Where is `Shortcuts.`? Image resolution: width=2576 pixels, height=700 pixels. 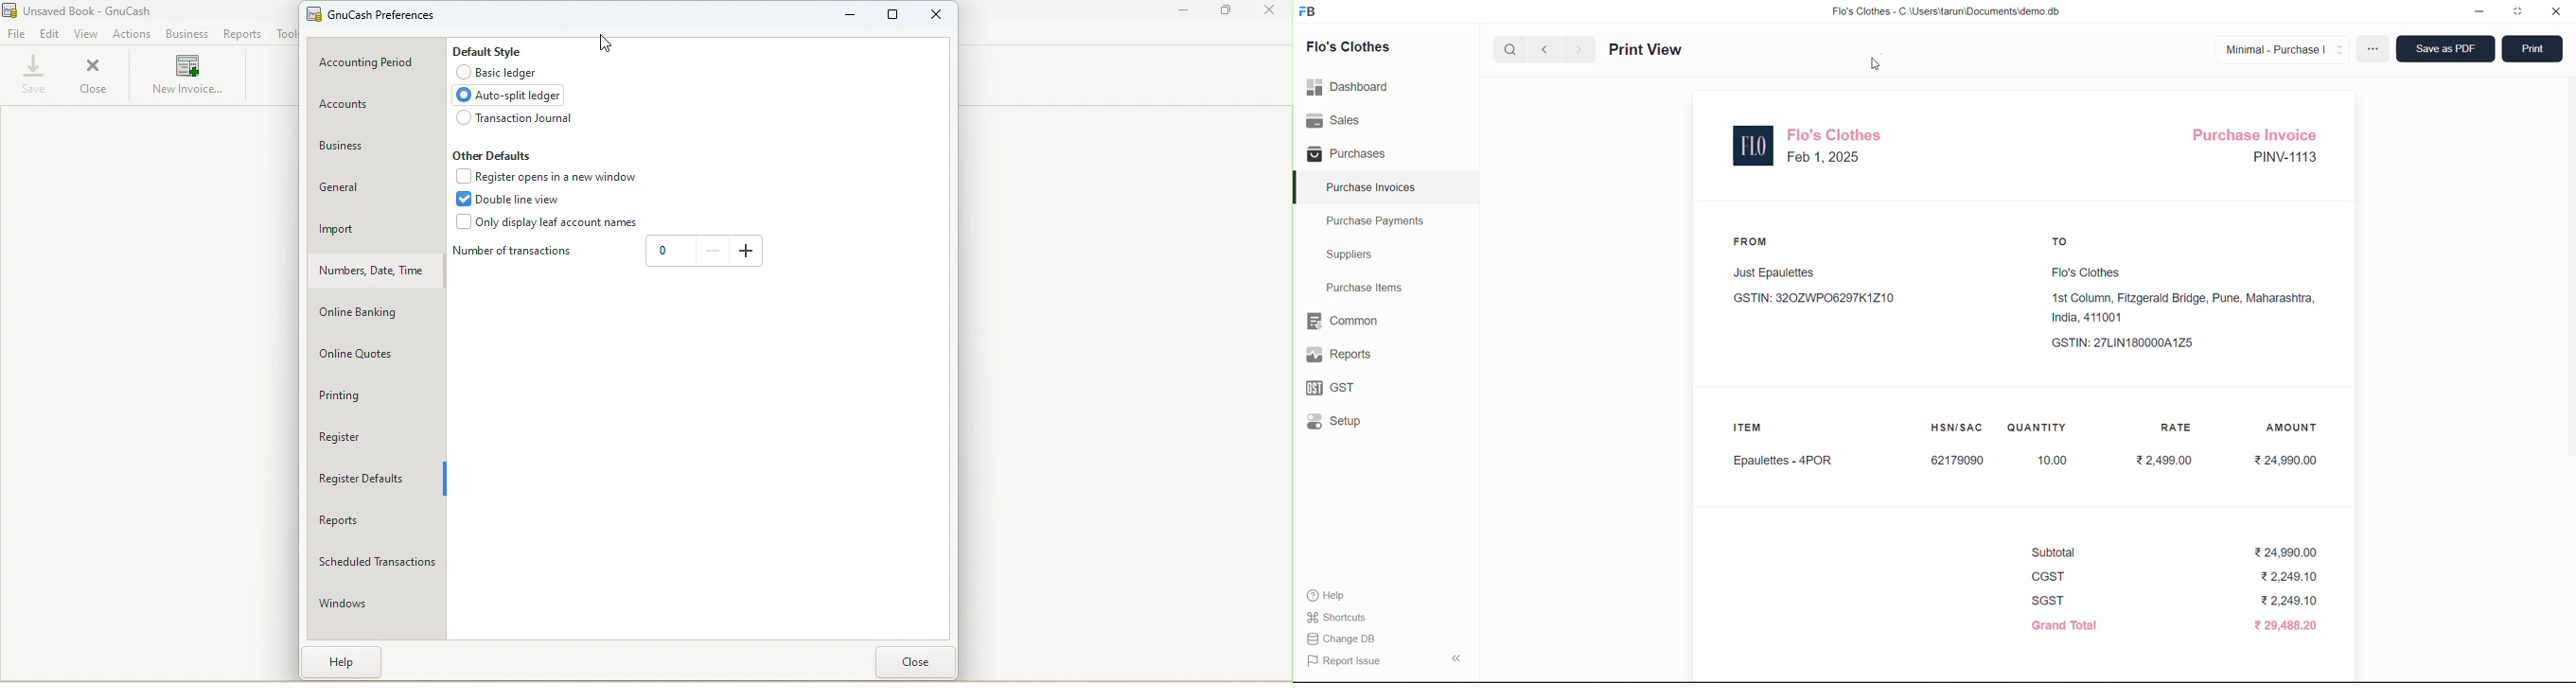 Shortcuts. is located at coordinates (1341, 616).